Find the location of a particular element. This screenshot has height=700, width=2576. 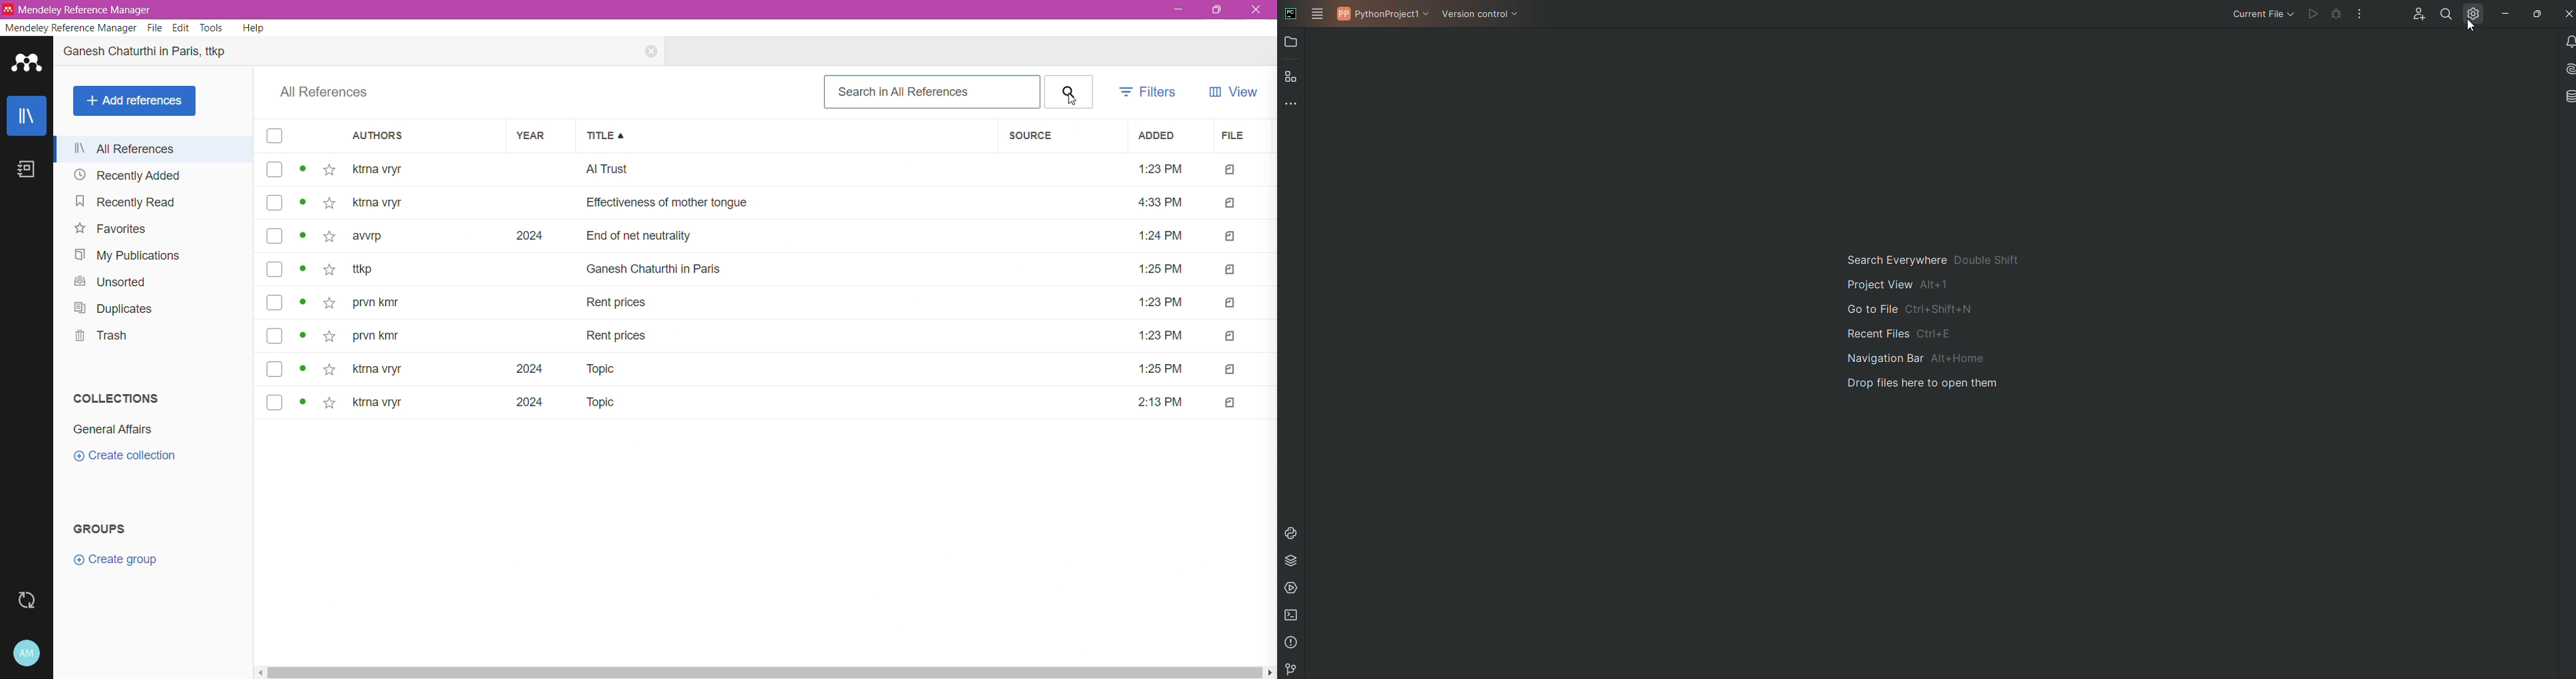

prvn kmr Rent prices 1:23 PM is located at coordinates (770, 337).